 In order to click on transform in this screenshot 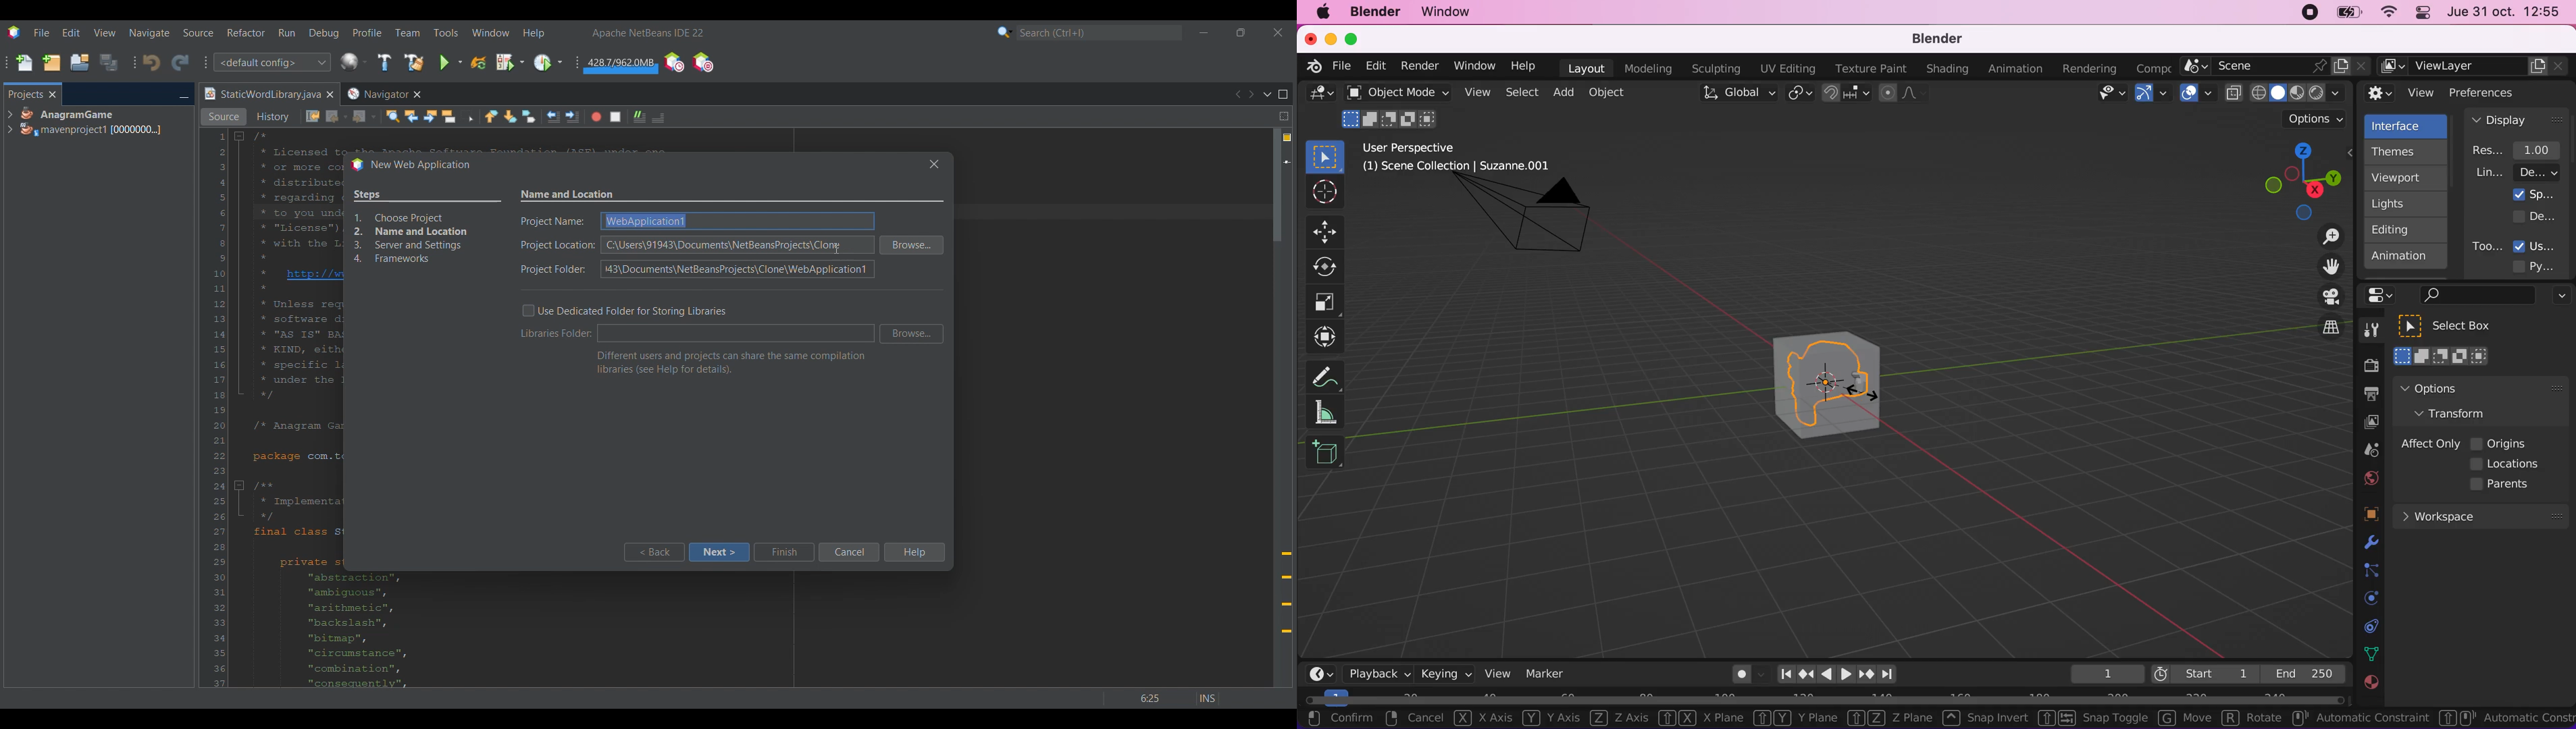, I will do `click(1328, 337)`.